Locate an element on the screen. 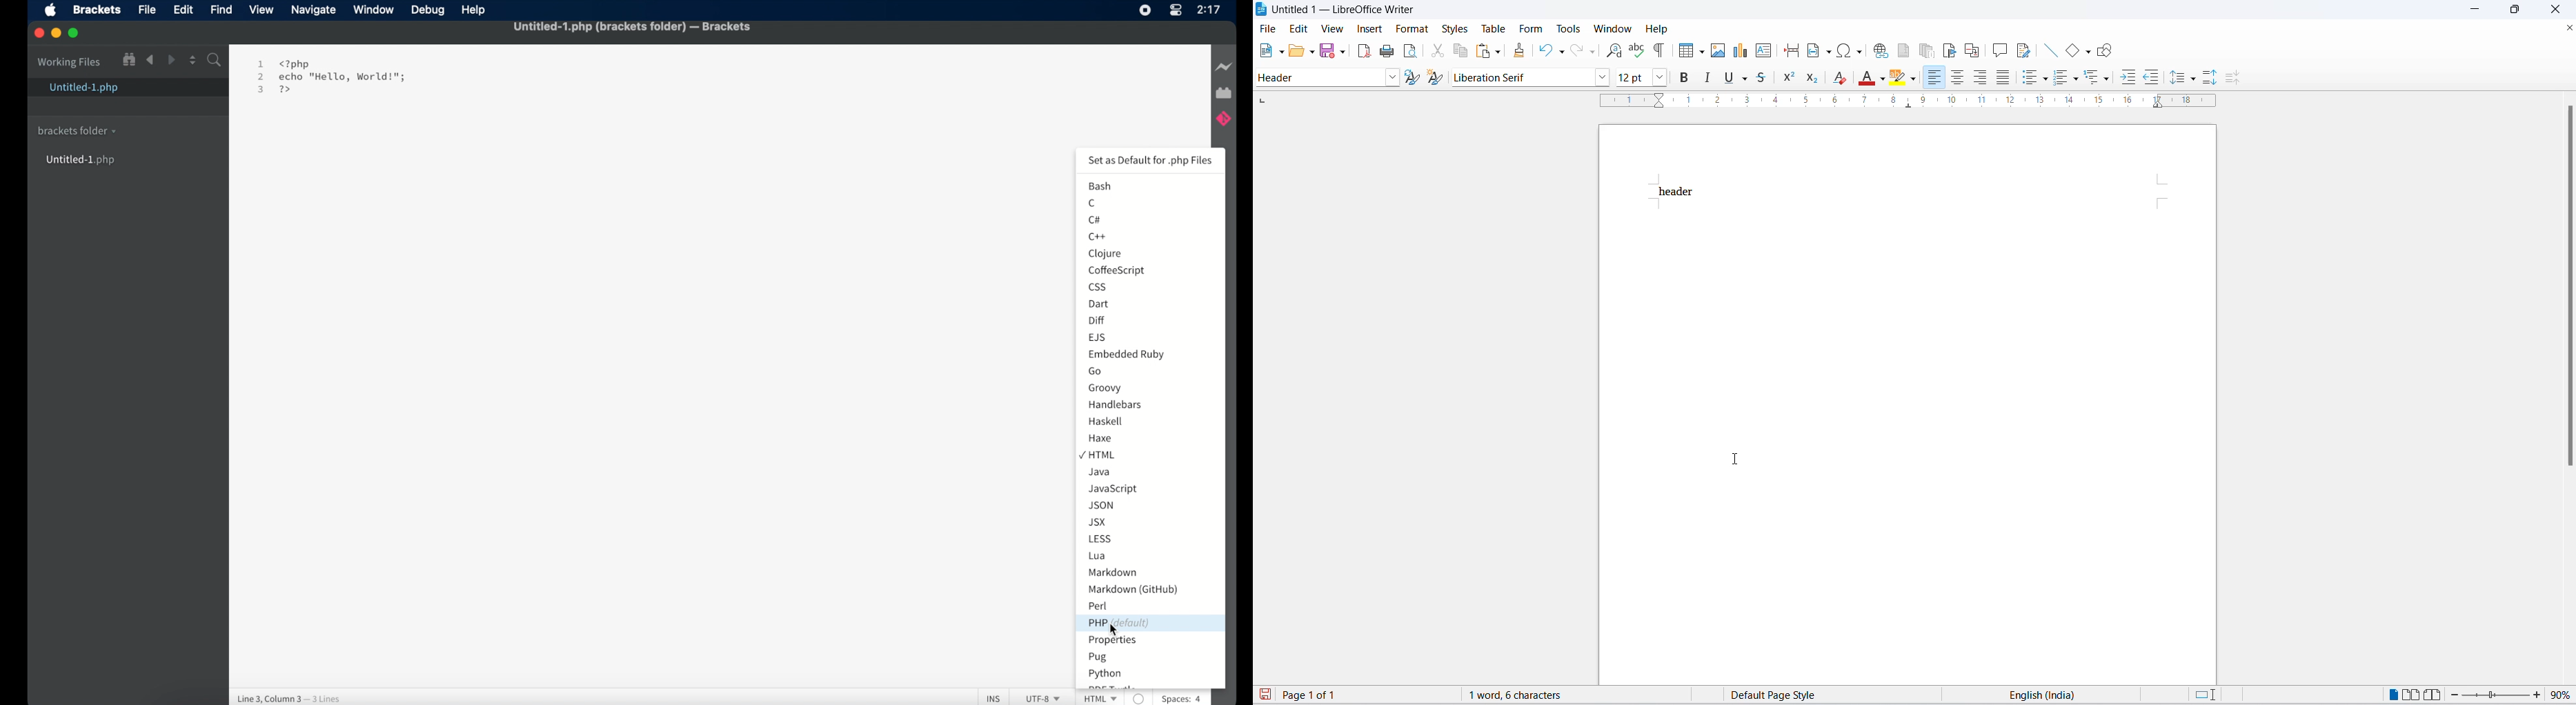 The width and height of the screenshot is (2576, 728). insert image is located at coordinates (1719, 52).